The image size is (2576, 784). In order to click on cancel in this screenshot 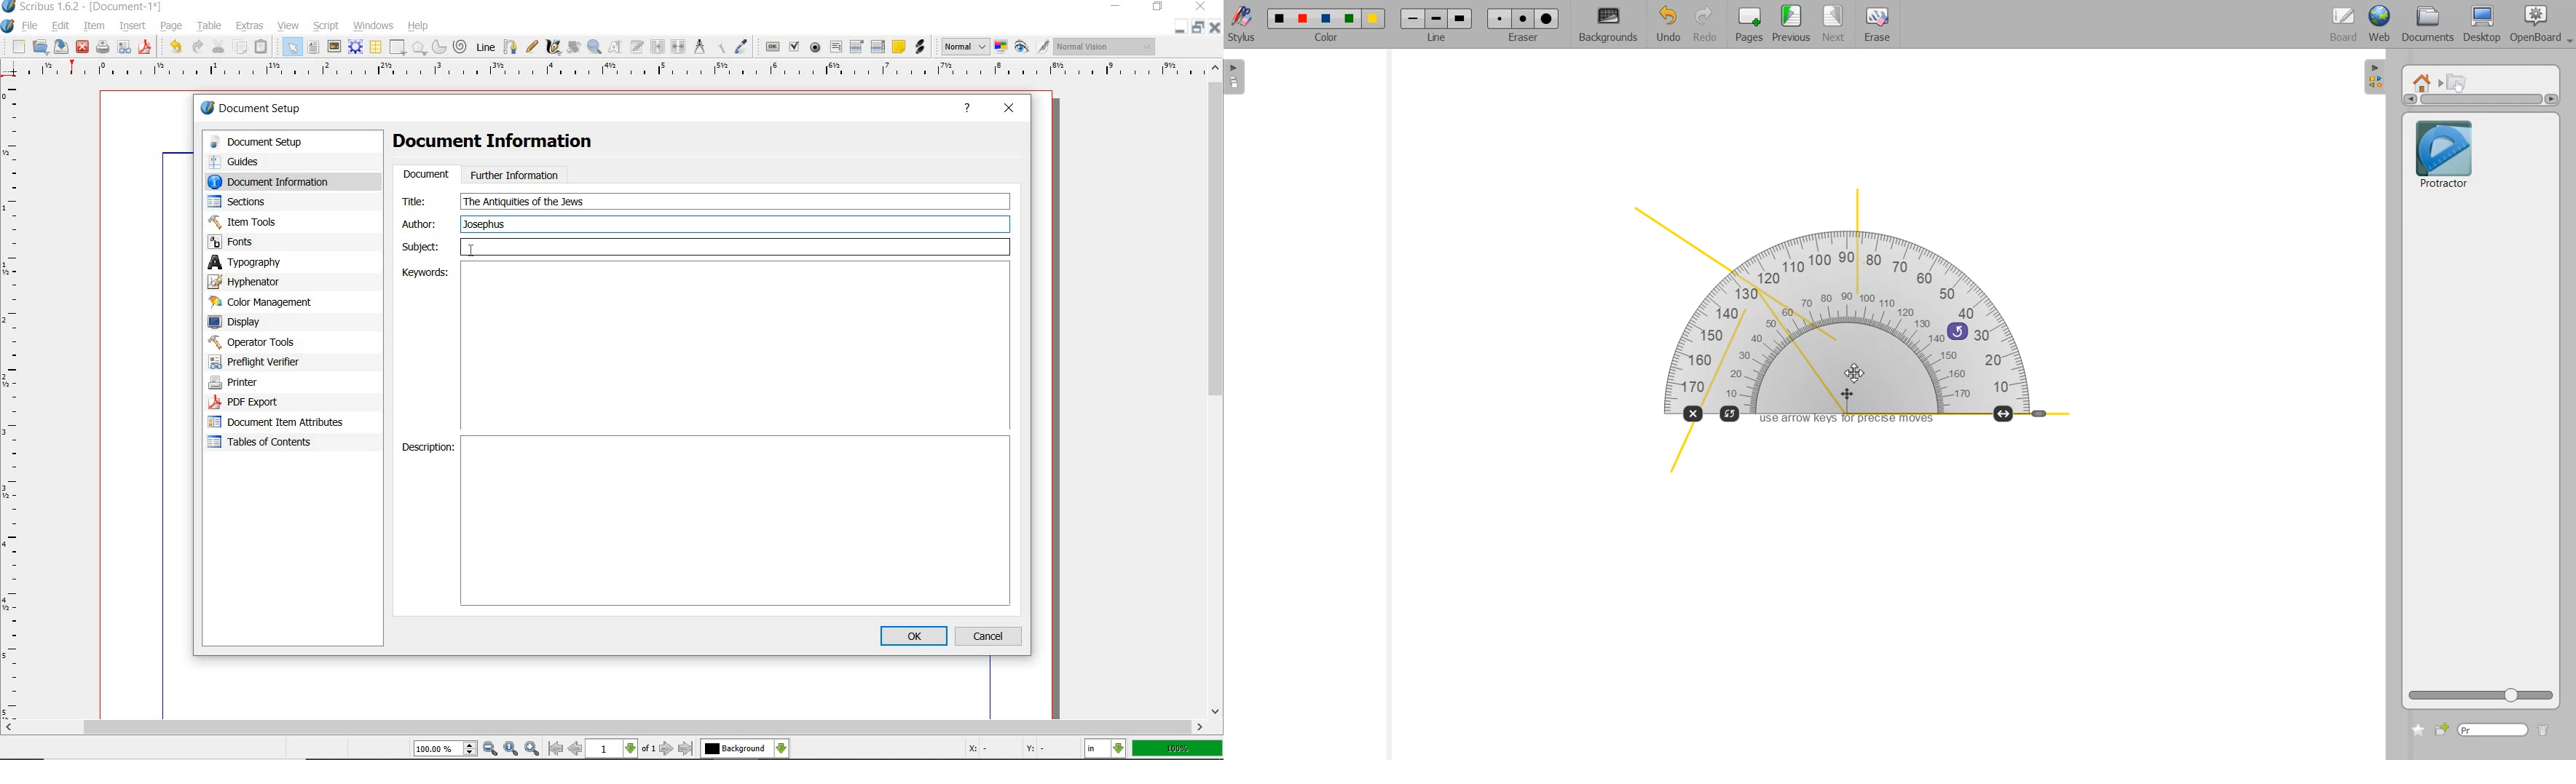, I will do `click(990, 636)`.